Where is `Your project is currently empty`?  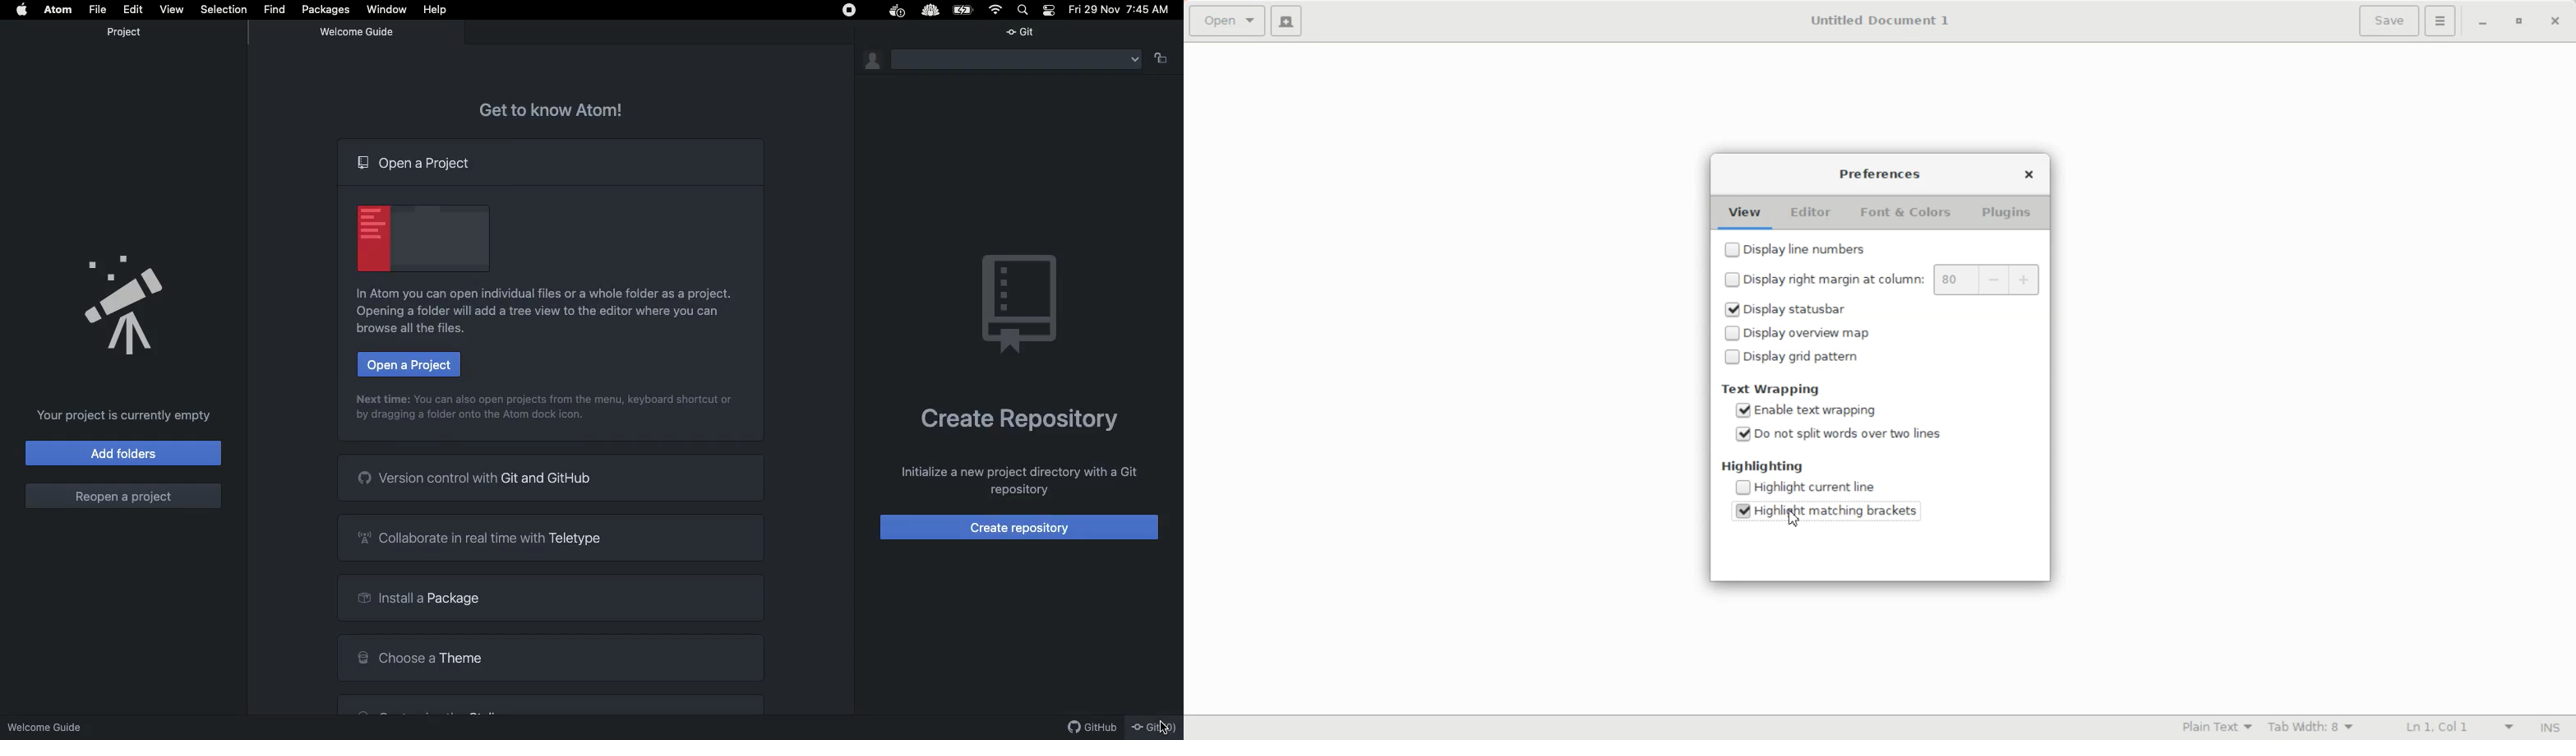
Your project is currently empty is located at coordinates (126, 416).